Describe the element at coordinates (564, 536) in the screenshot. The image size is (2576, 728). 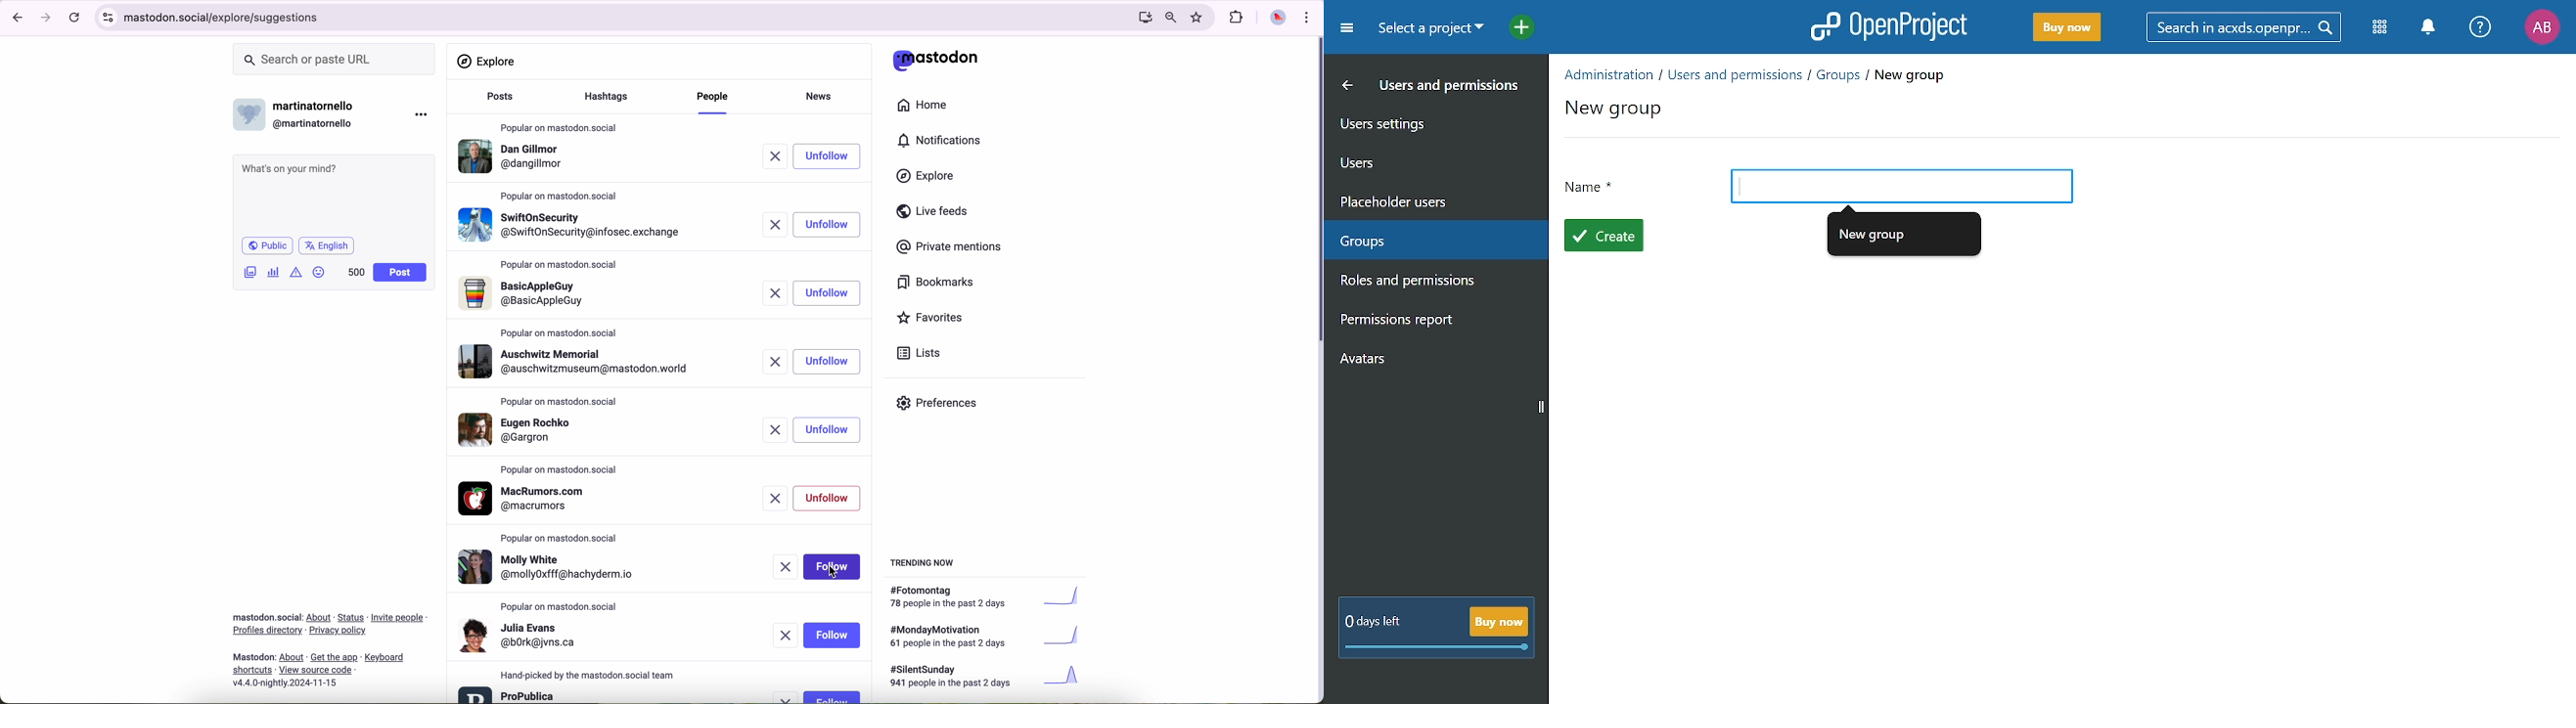
I see `popular on mastodon.social` at that location.